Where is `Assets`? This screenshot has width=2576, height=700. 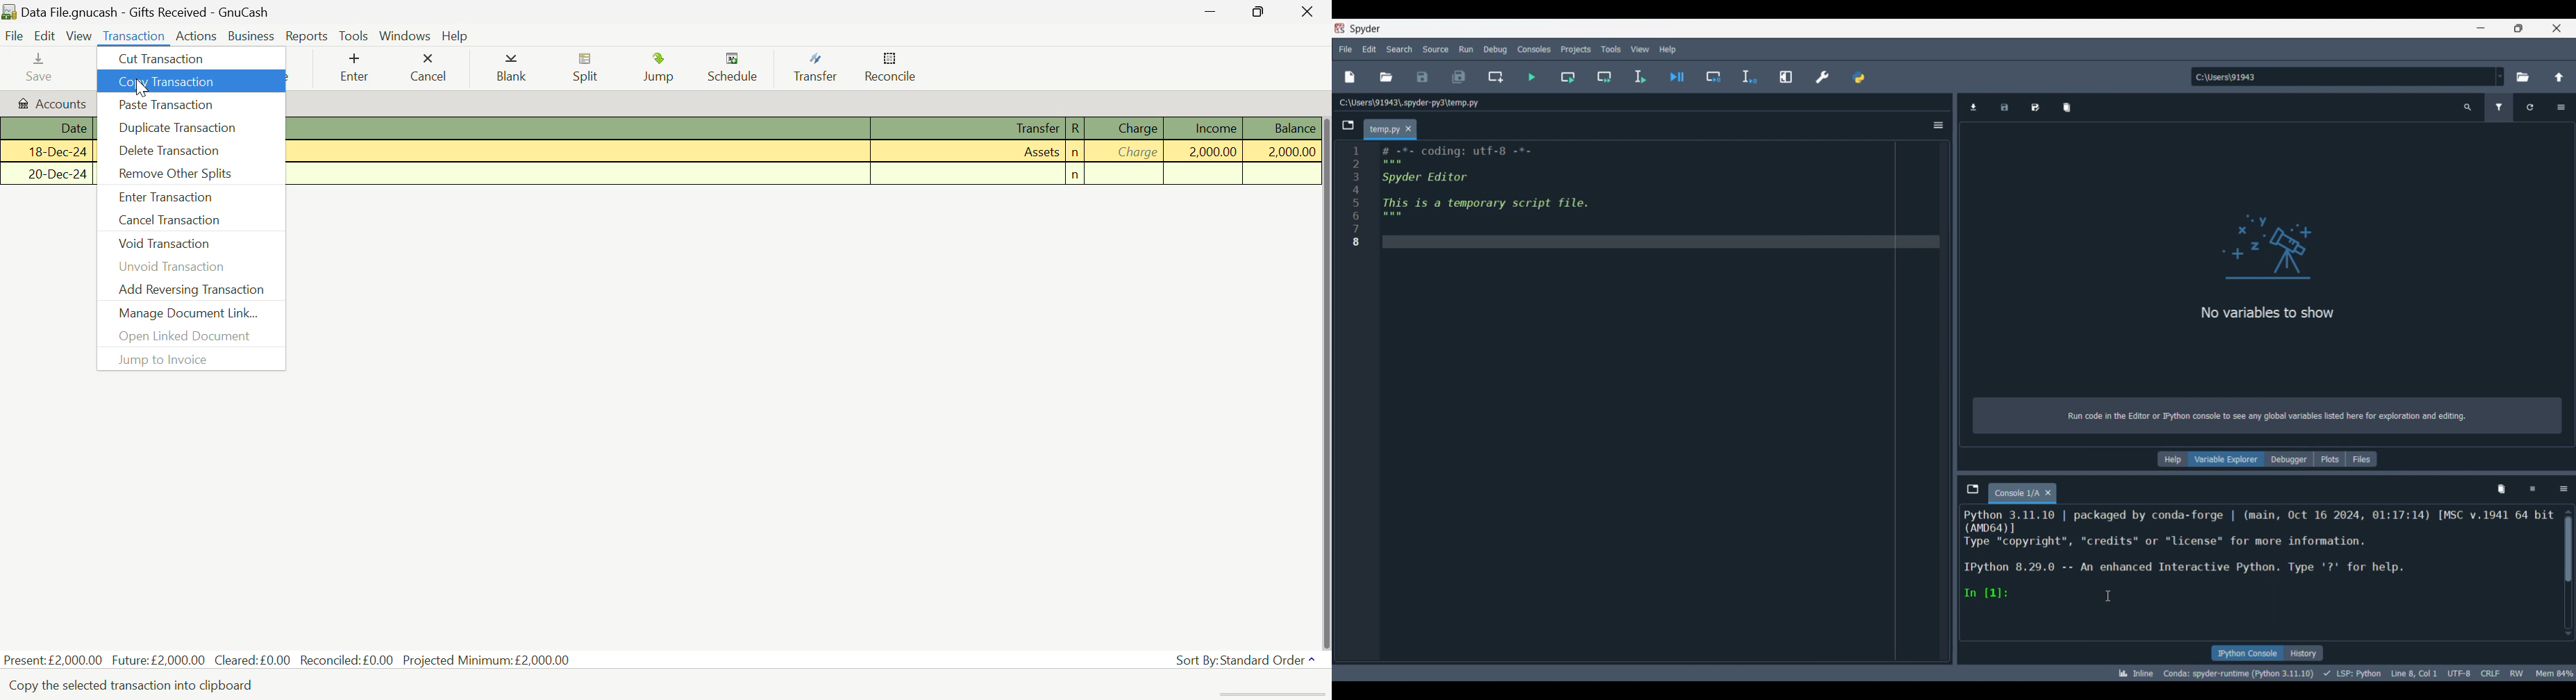
Assets is located at coordinates (970, 153).